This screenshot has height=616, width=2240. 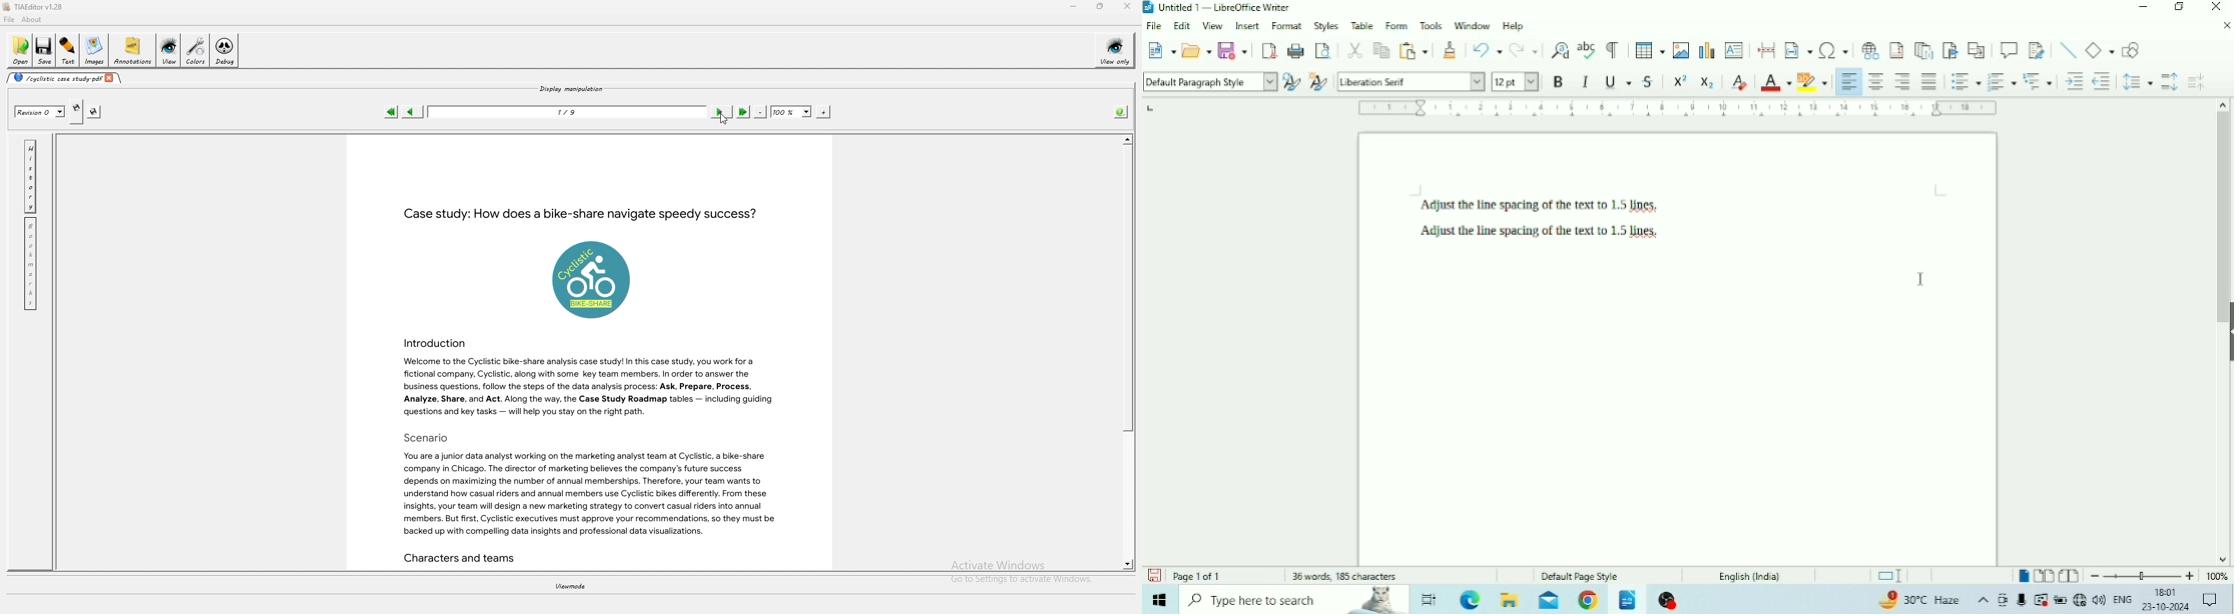 What do you see at coordinates (1588, 600) in the screenshot?
I see `Google Chrome` at bounding box center [1588, 600].